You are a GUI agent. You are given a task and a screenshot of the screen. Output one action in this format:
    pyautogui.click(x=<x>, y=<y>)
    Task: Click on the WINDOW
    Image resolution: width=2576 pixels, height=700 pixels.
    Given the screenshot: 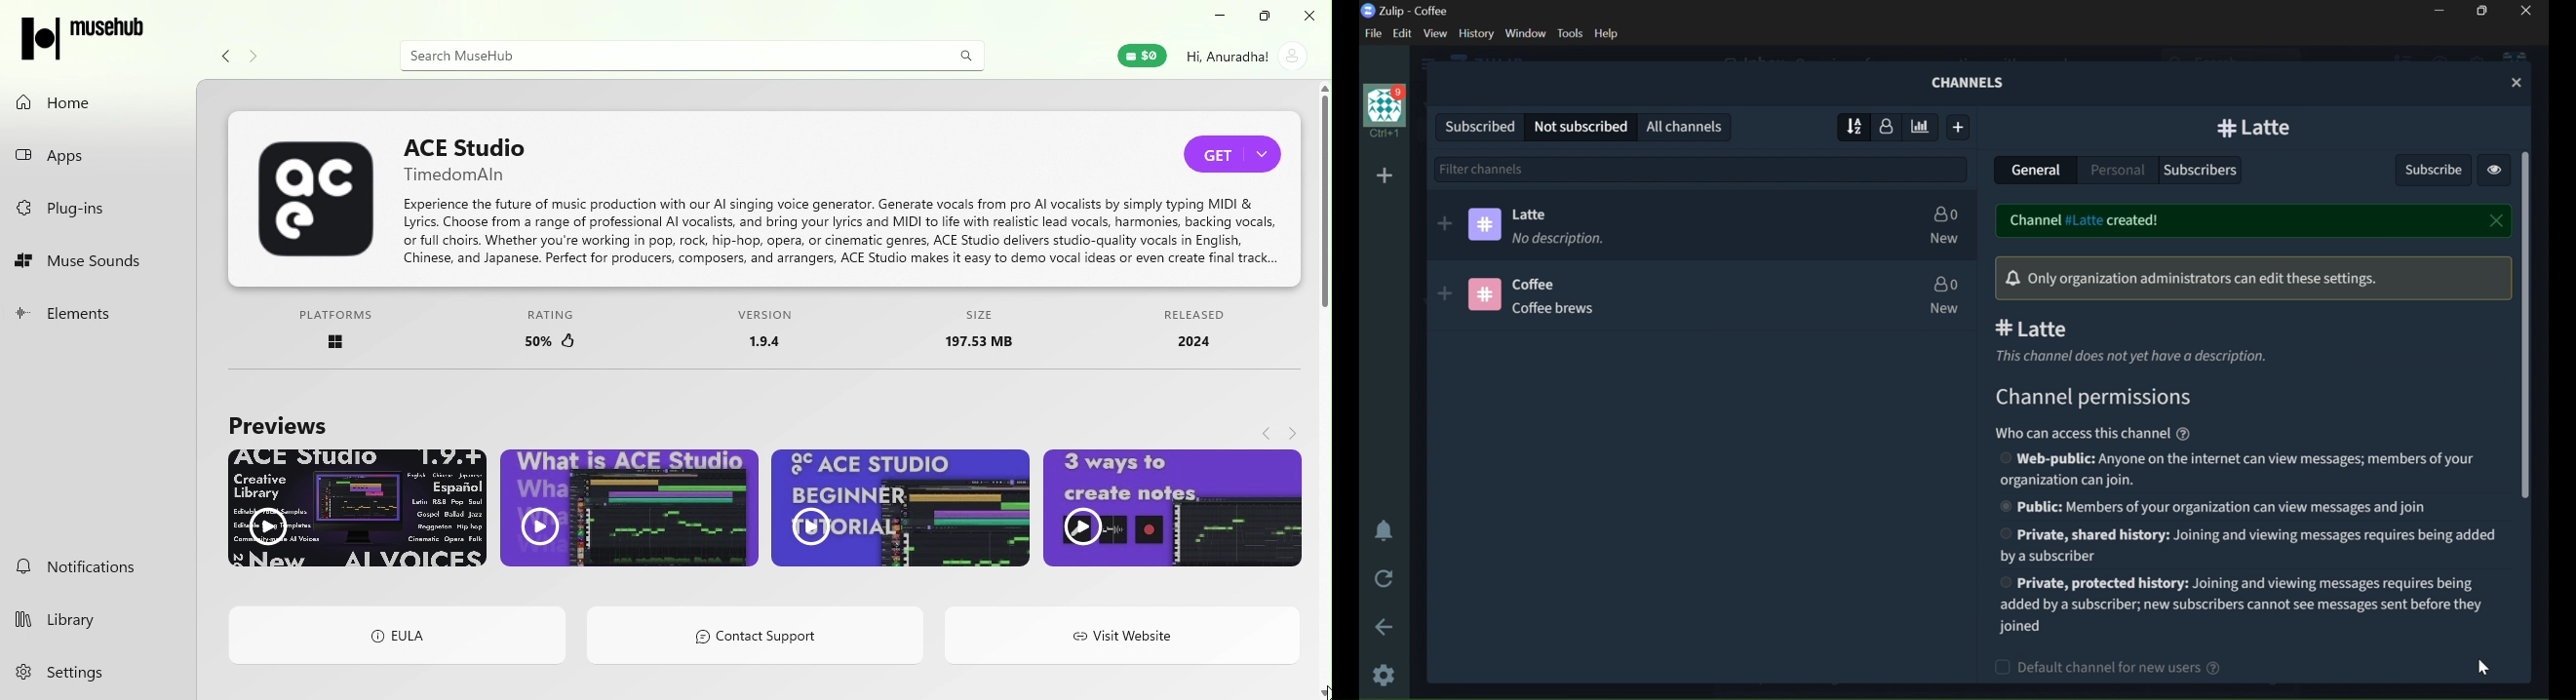 What is the action you would take?
    pyautogui.click(x=1526, y=34)
    